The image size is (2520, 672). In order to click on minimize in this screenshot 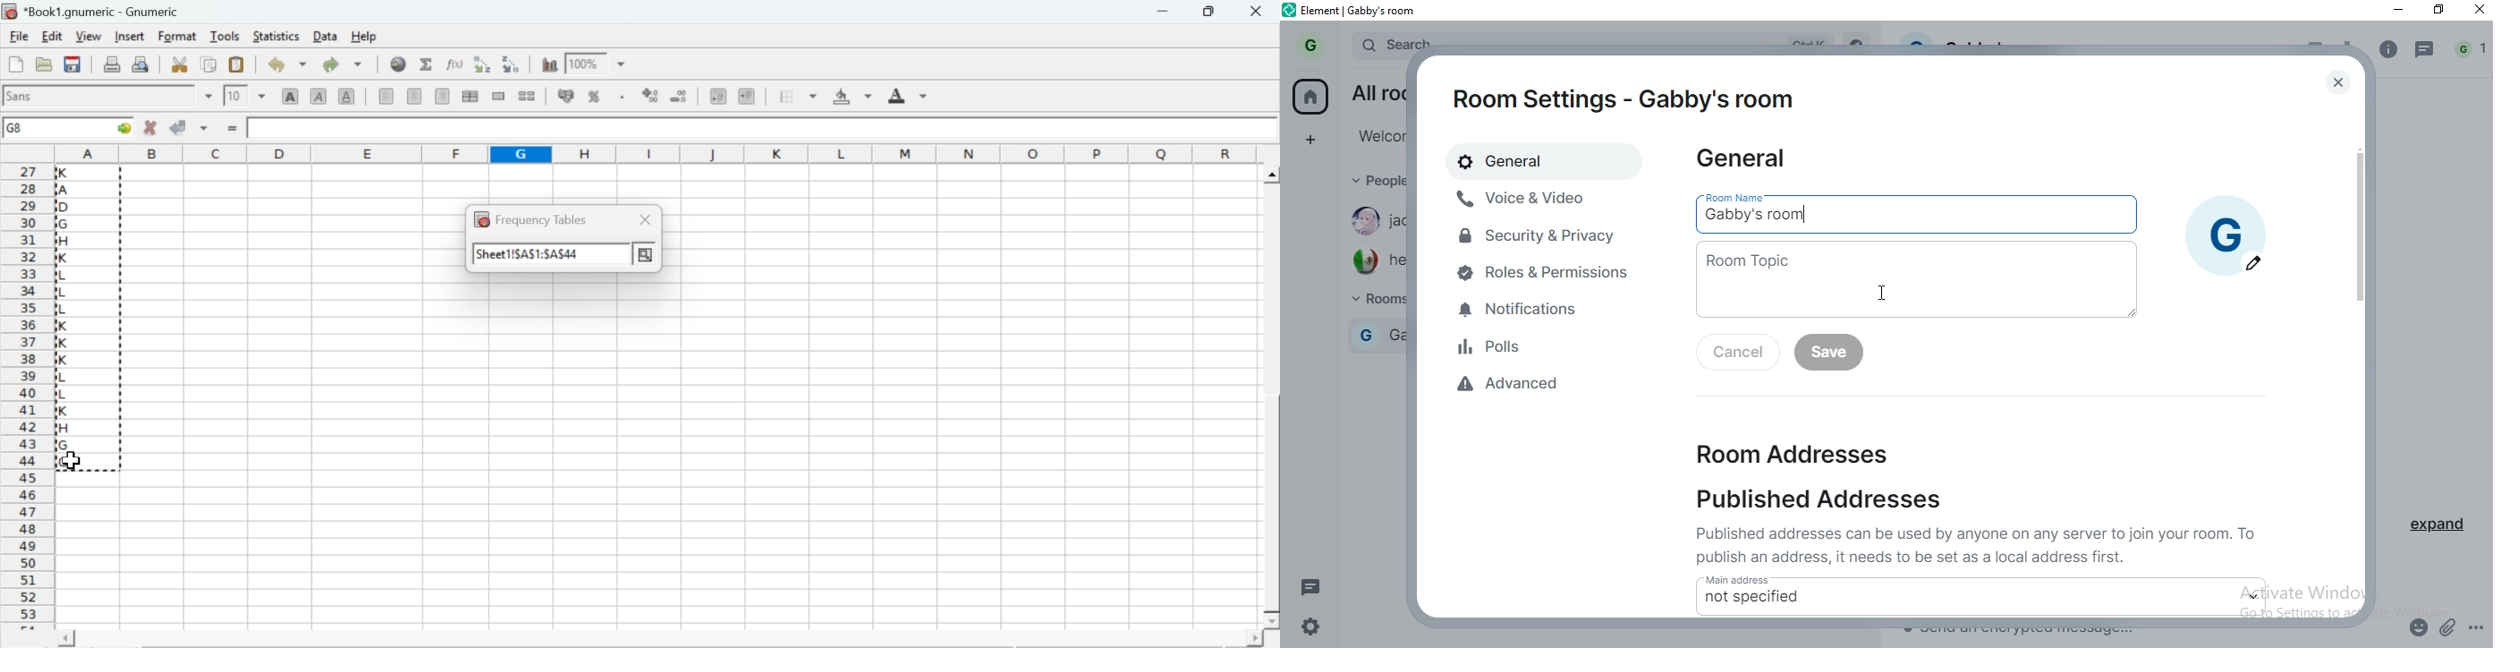, I will do `click(1164, 11)`.